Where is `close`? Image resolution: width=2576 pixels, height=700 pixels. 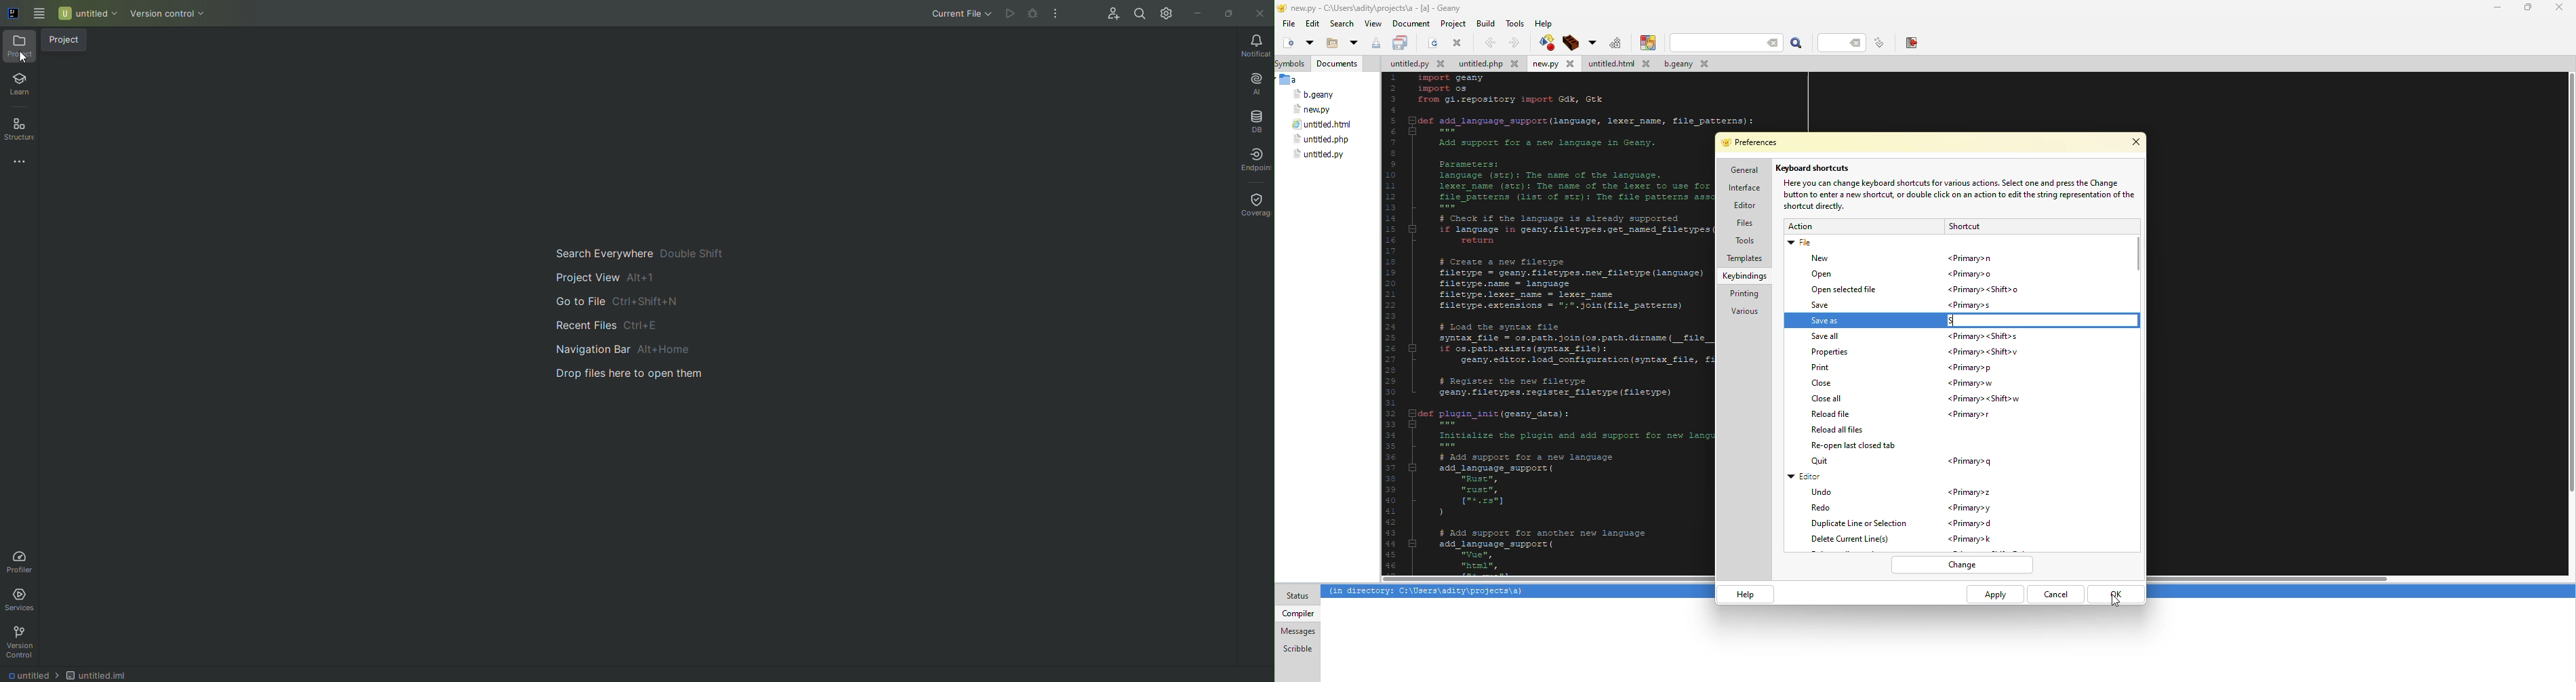
close is located at coordinates (2558, 7).